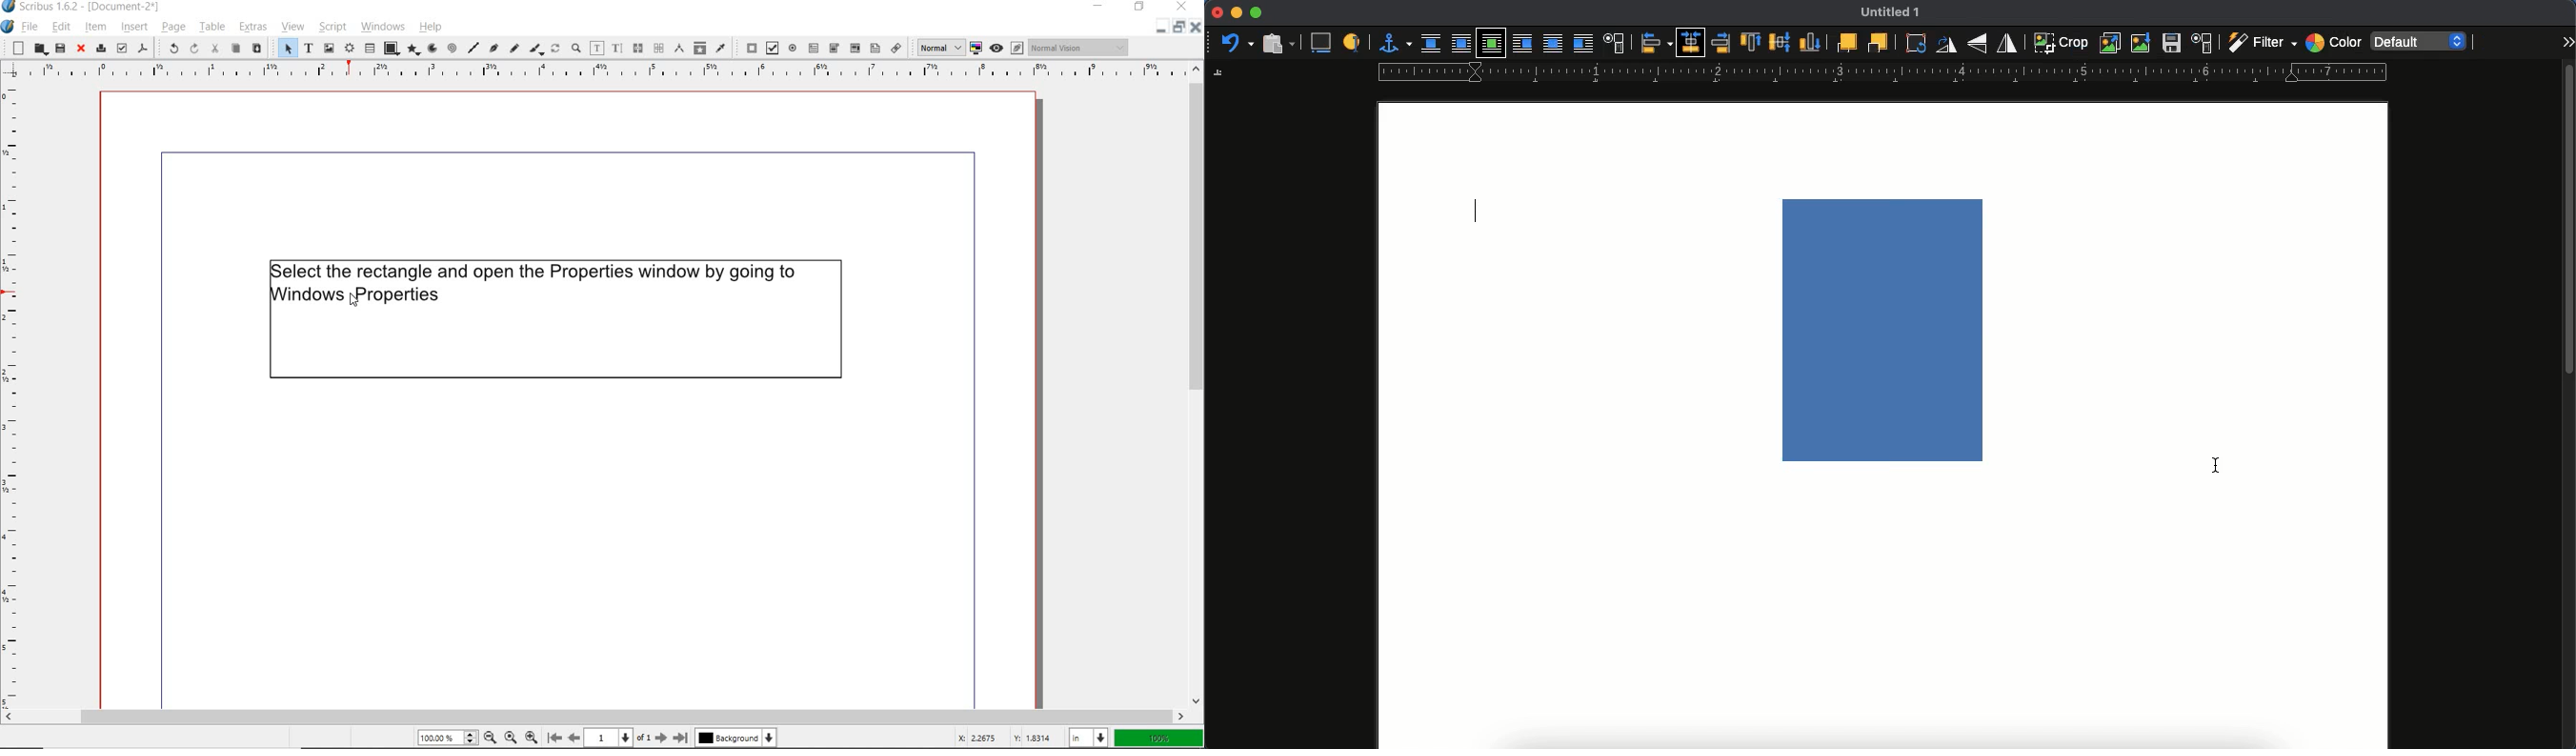  Describe the element at coordinates (236, 49) in the screenshot. I see `copy` at that location.